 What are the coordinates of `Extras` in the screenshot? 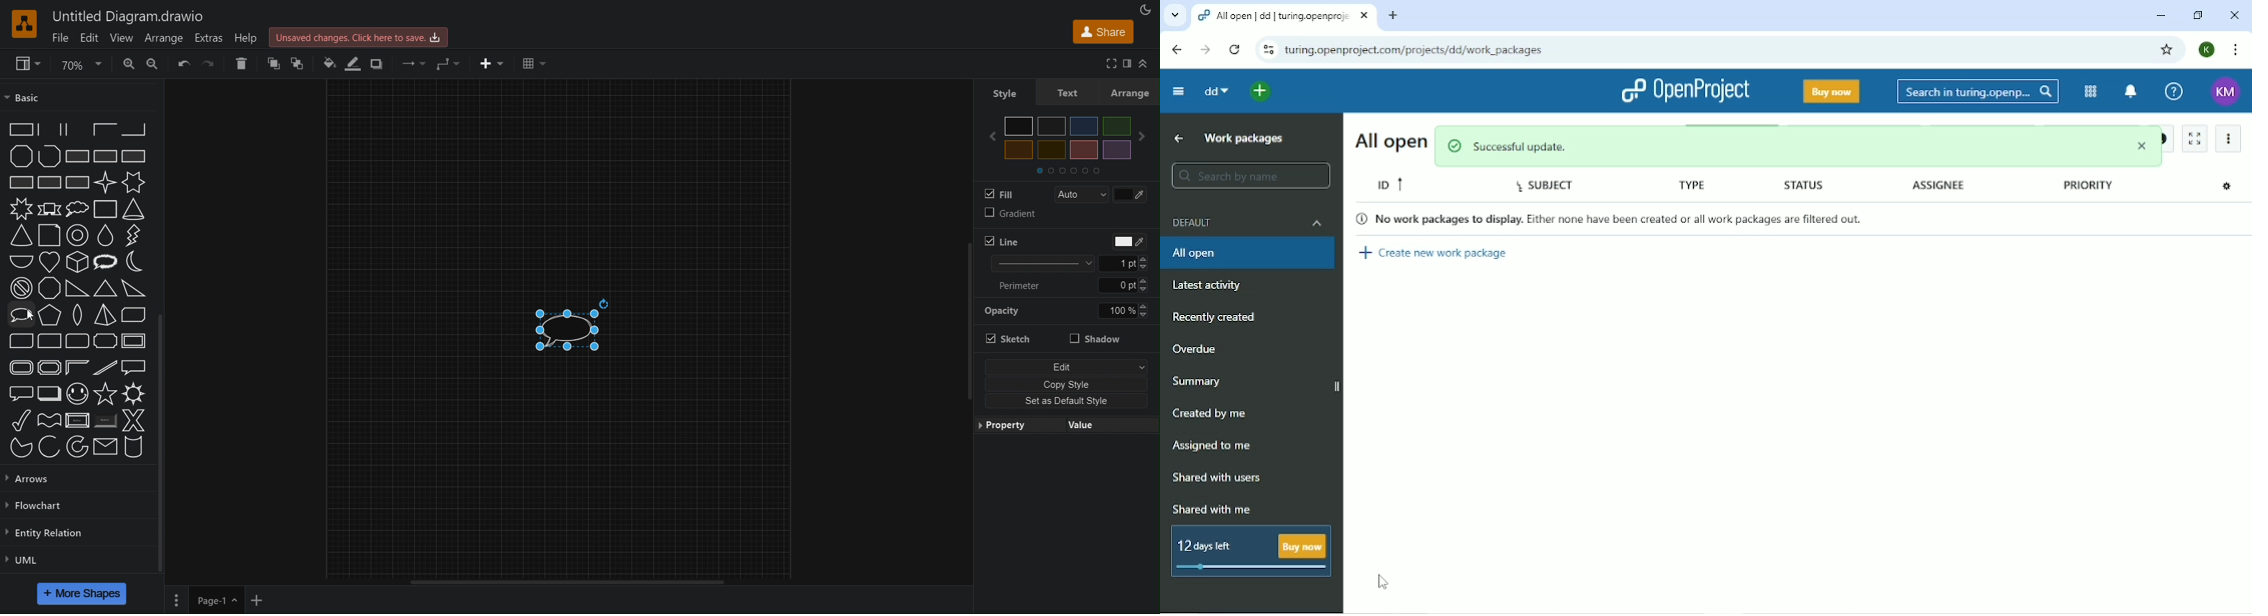 It's located at (209, 38).